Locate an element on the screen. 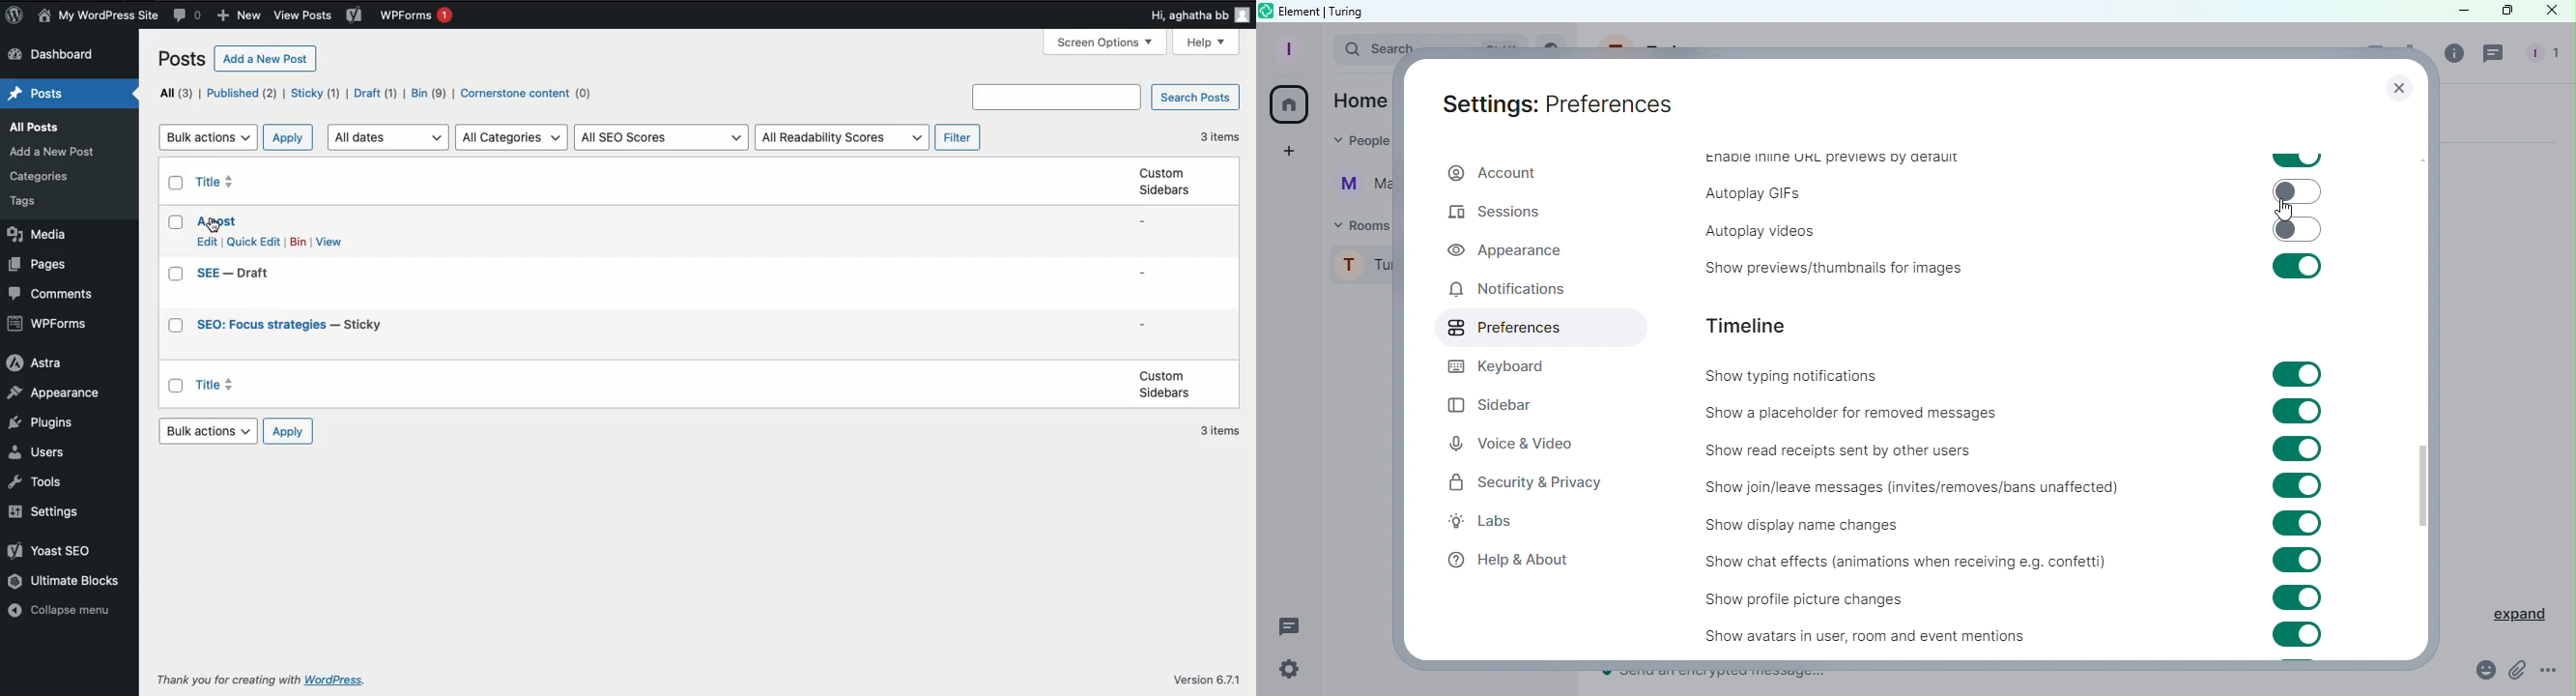  Rooms is located at coordinates (1359, 224).